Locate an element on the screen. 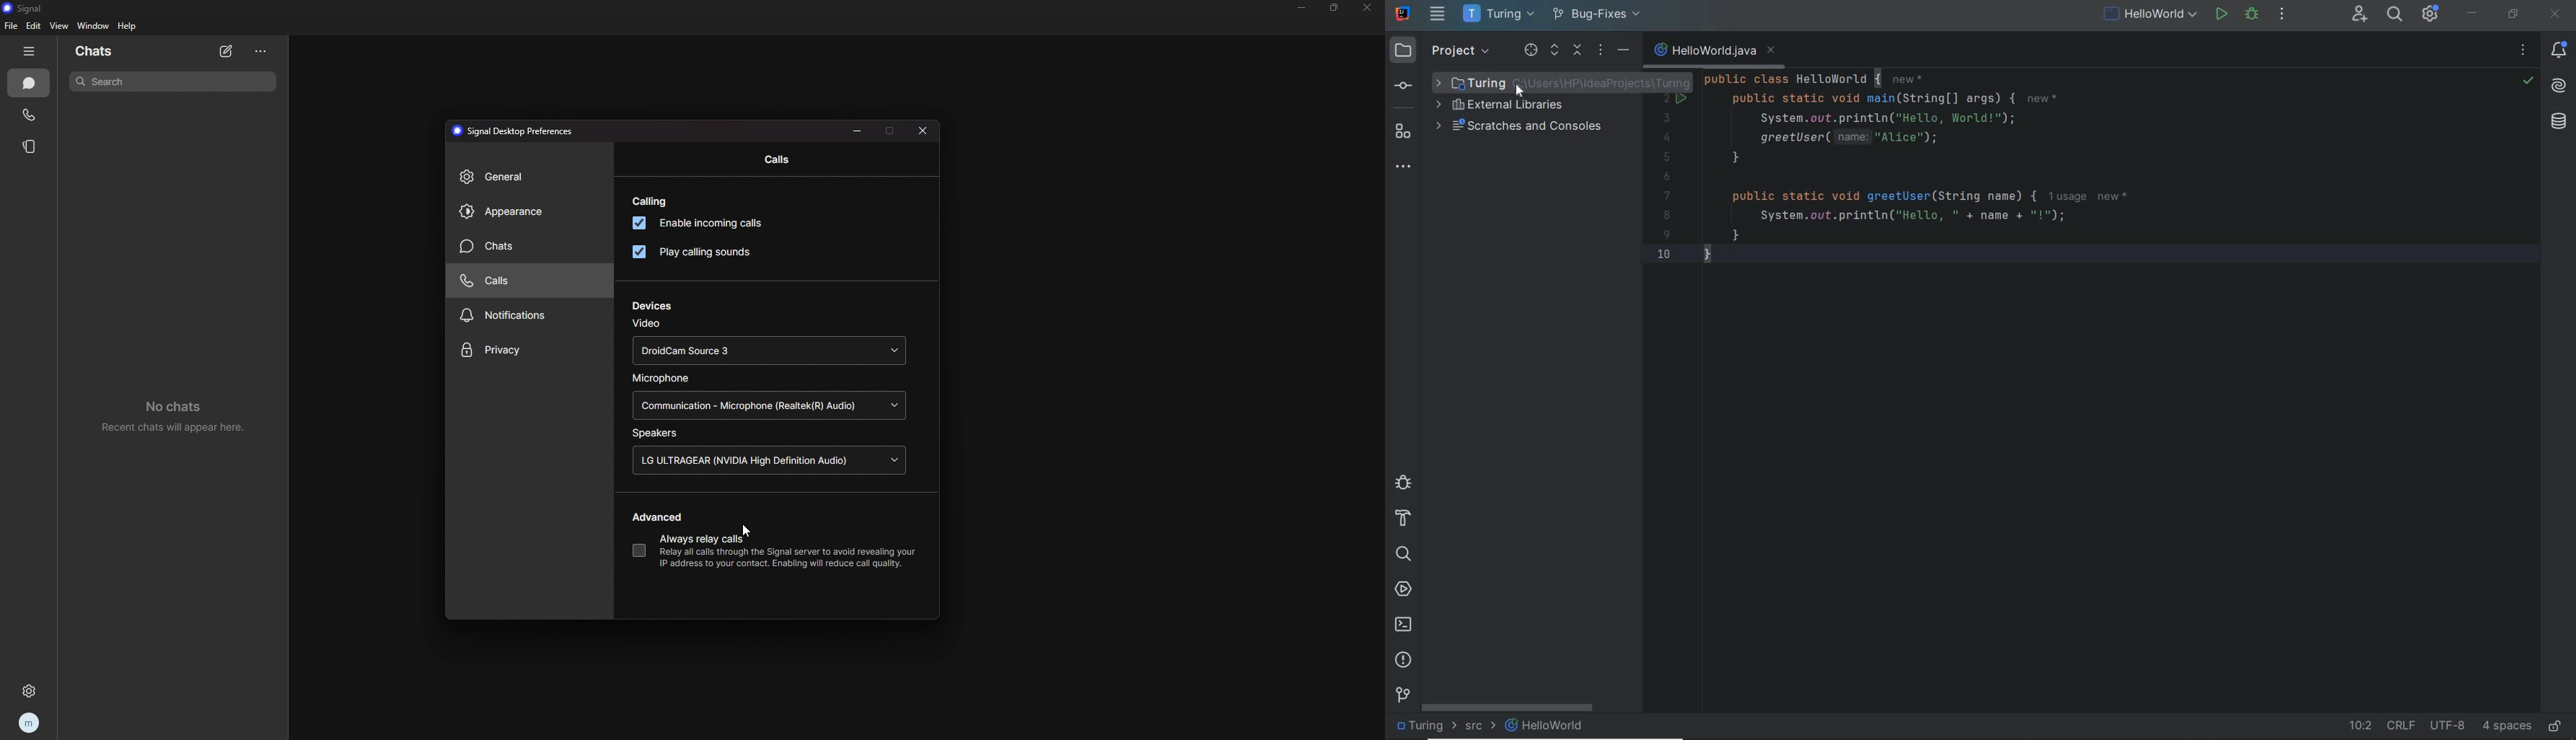  3 is located at coordinates (1664, 118).